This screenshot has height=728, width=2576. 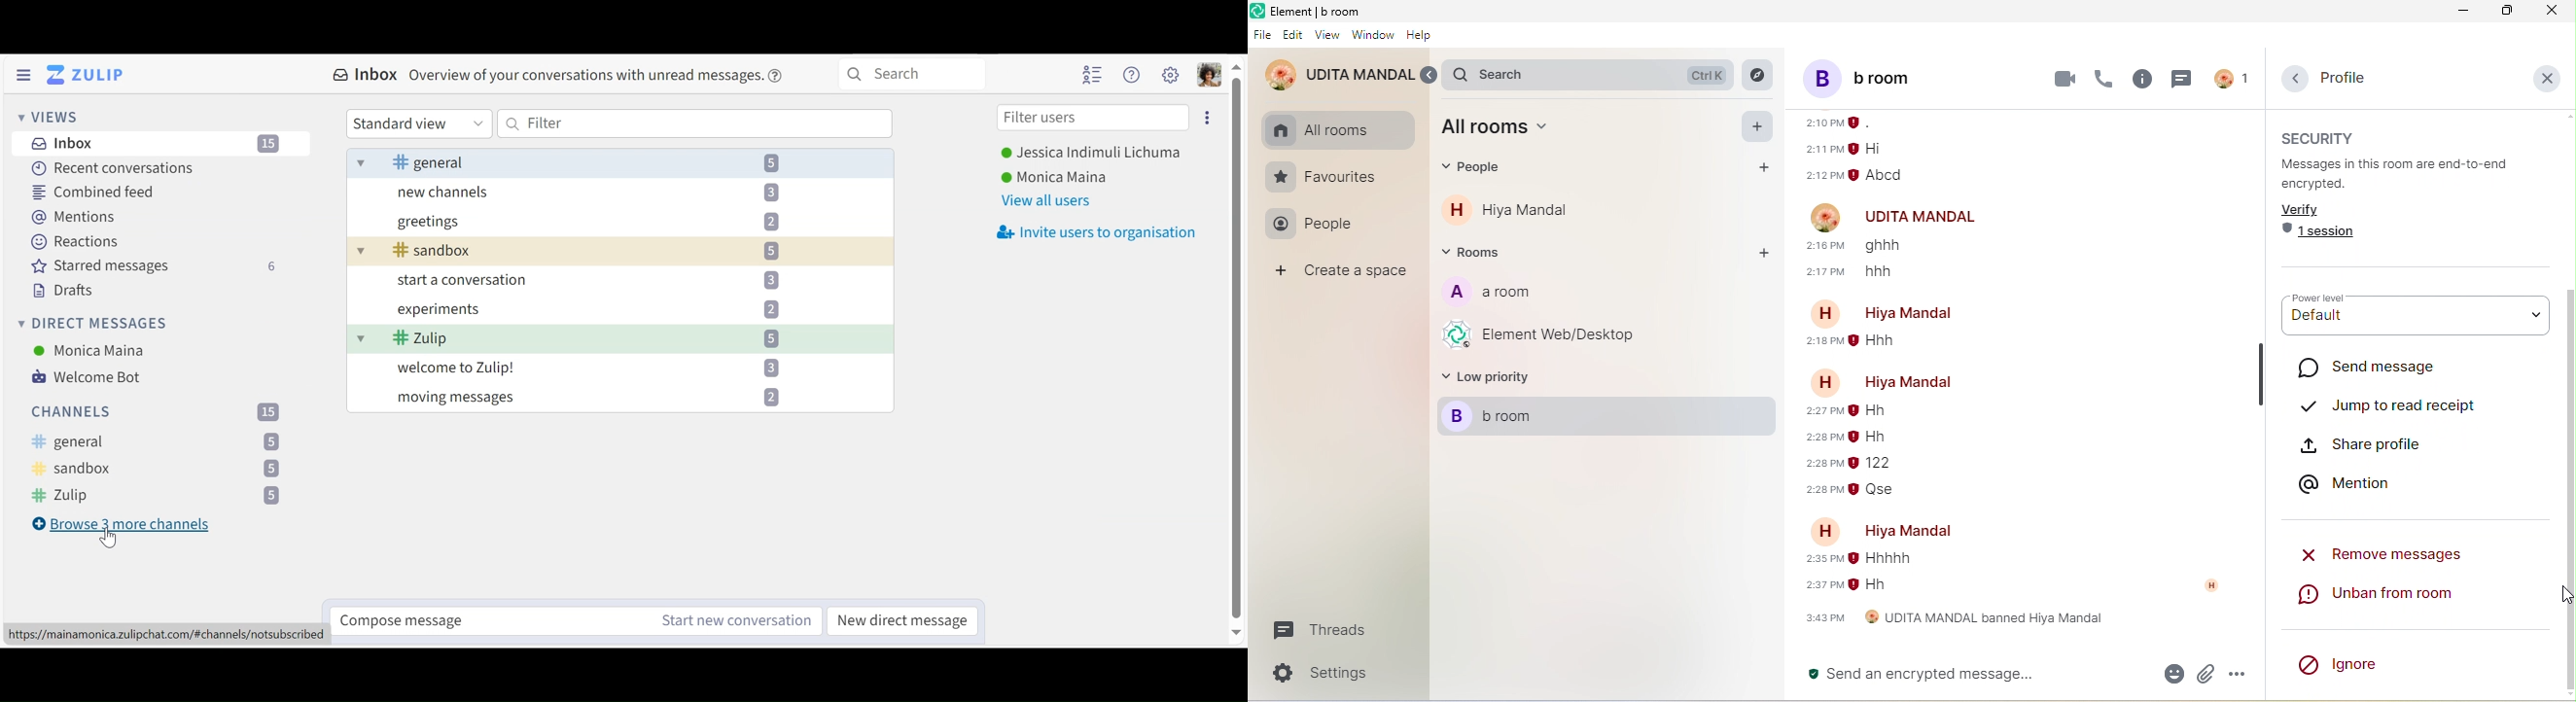 I want to click on help, so click(x=778, y=75).